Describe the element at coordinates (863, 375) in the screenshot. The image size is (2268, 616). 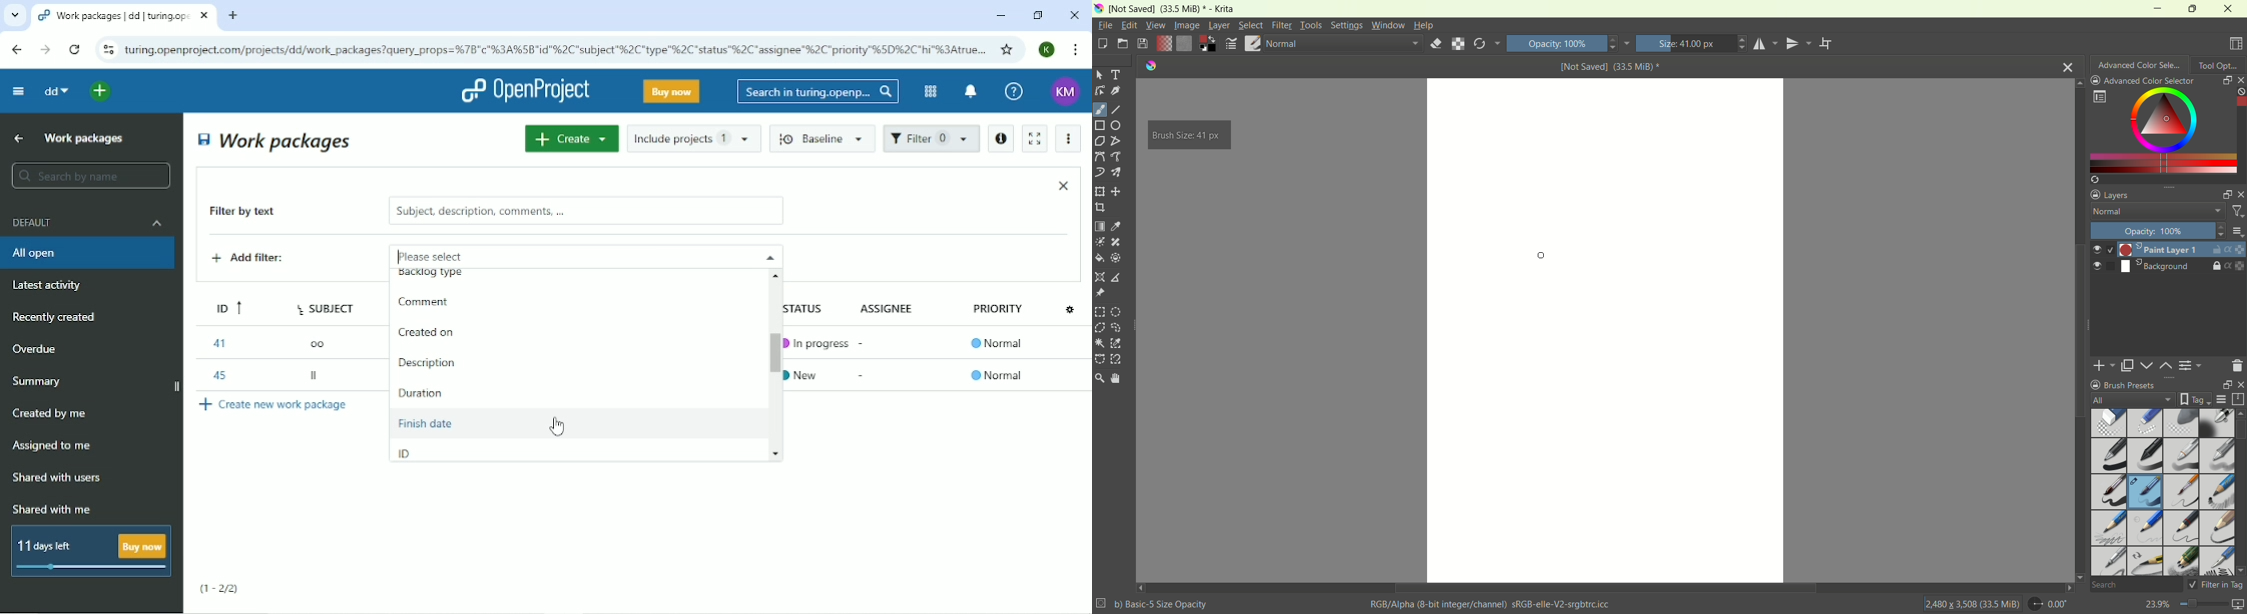
I see `-` at that location.